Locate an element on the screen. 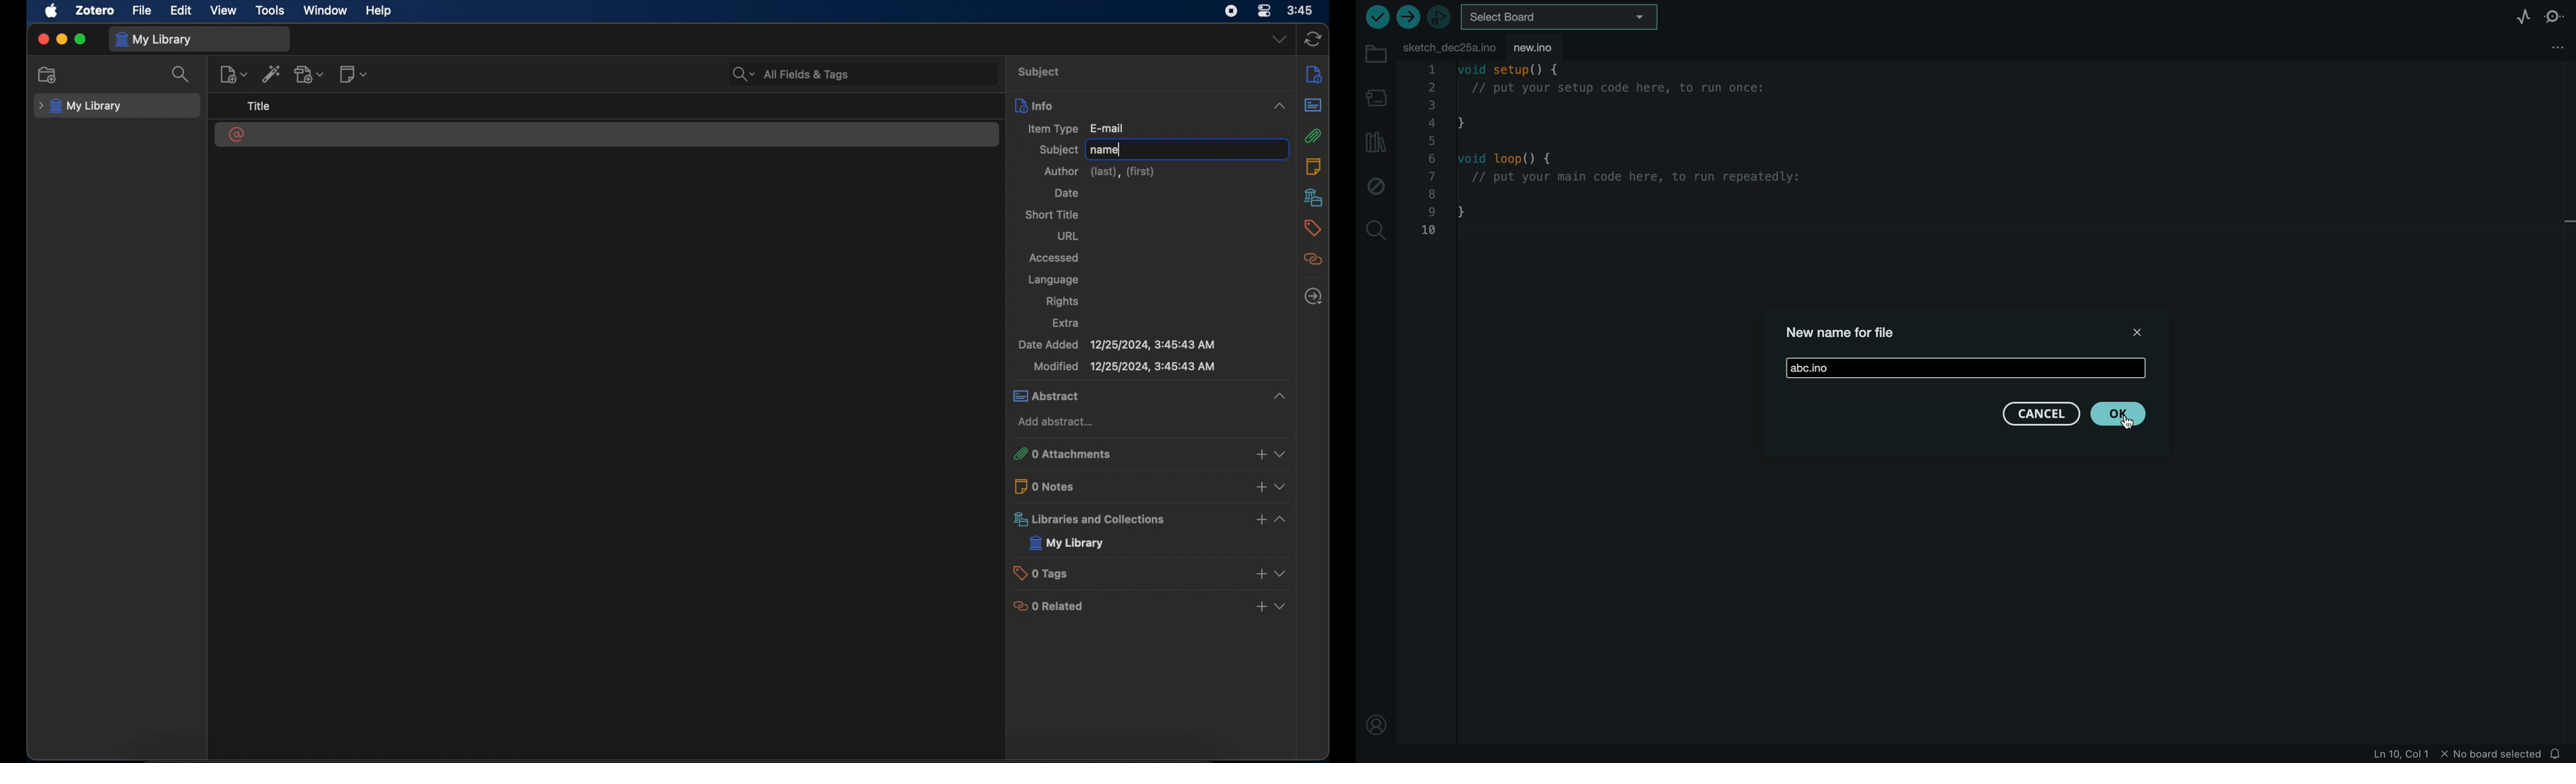 The width and height of the screenshot is (2576, 784). url is located at coordinates (1068, 236).